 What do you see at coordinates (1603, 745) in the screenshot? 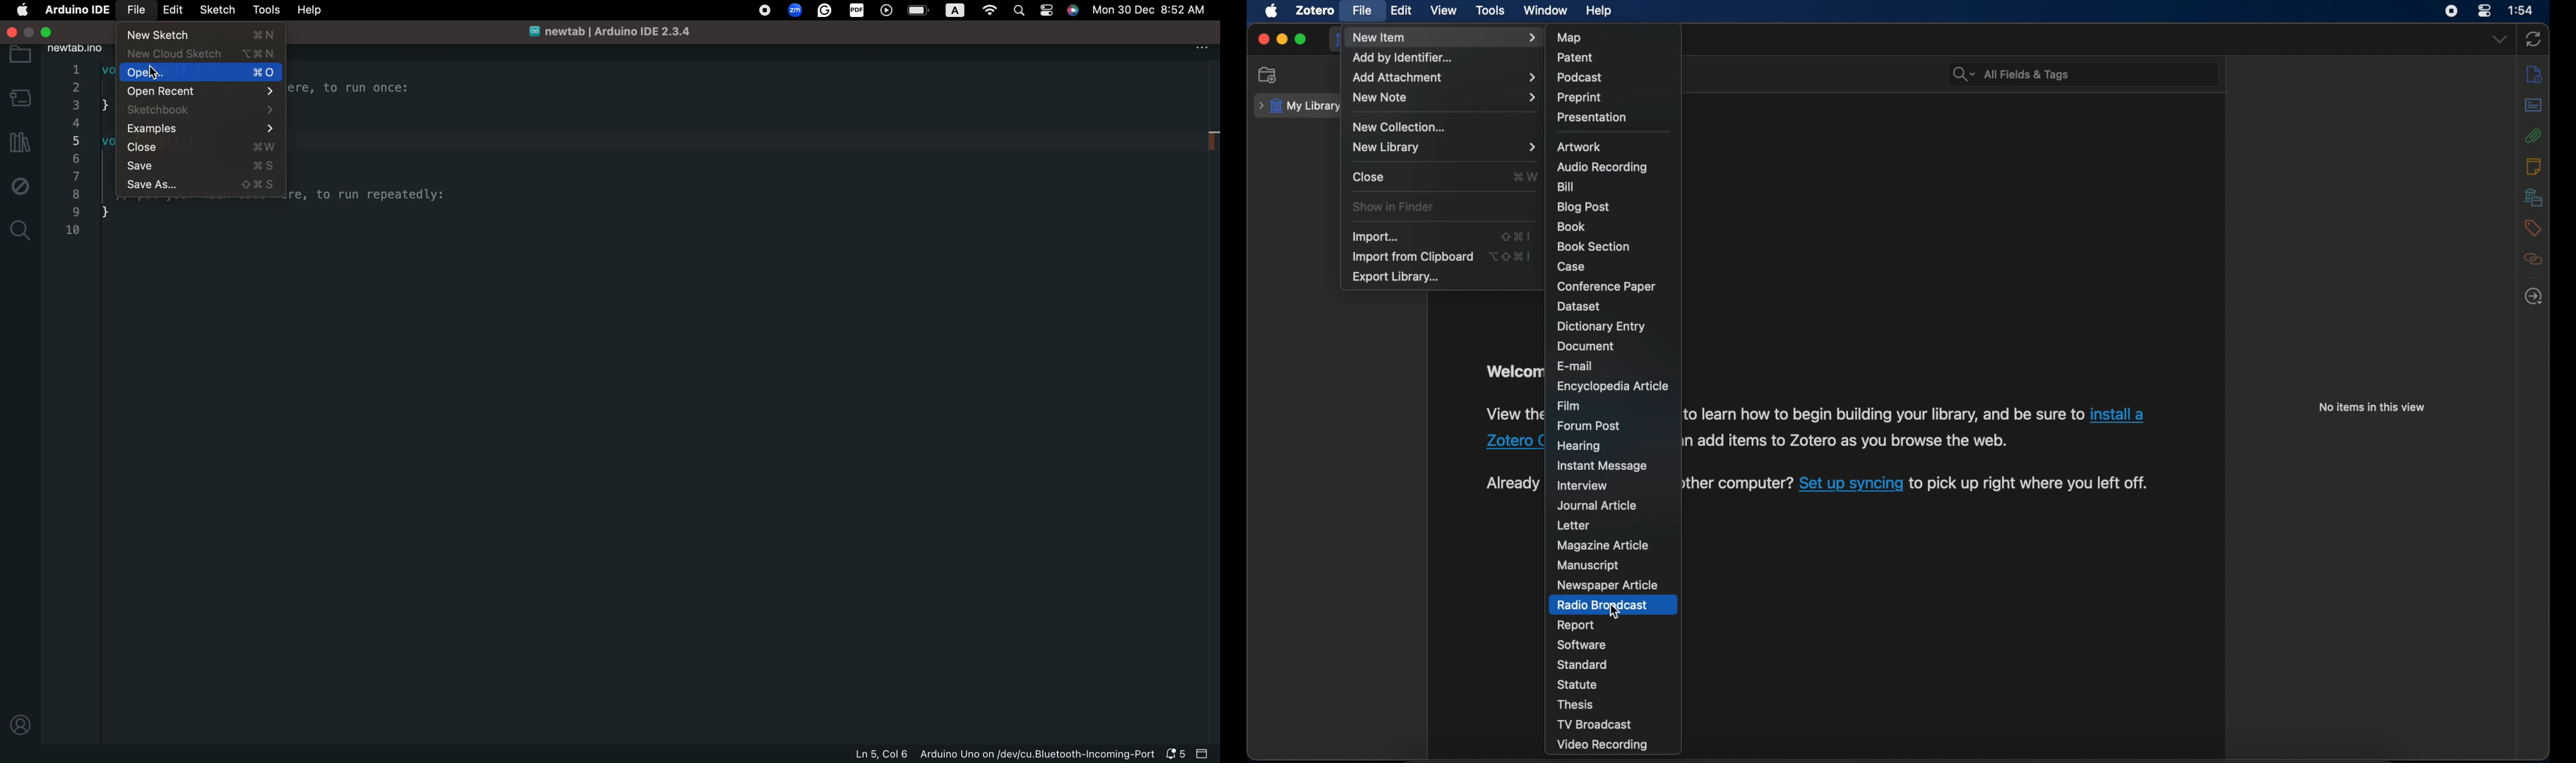
I see `video recording` at bounding box center [1603, 745].